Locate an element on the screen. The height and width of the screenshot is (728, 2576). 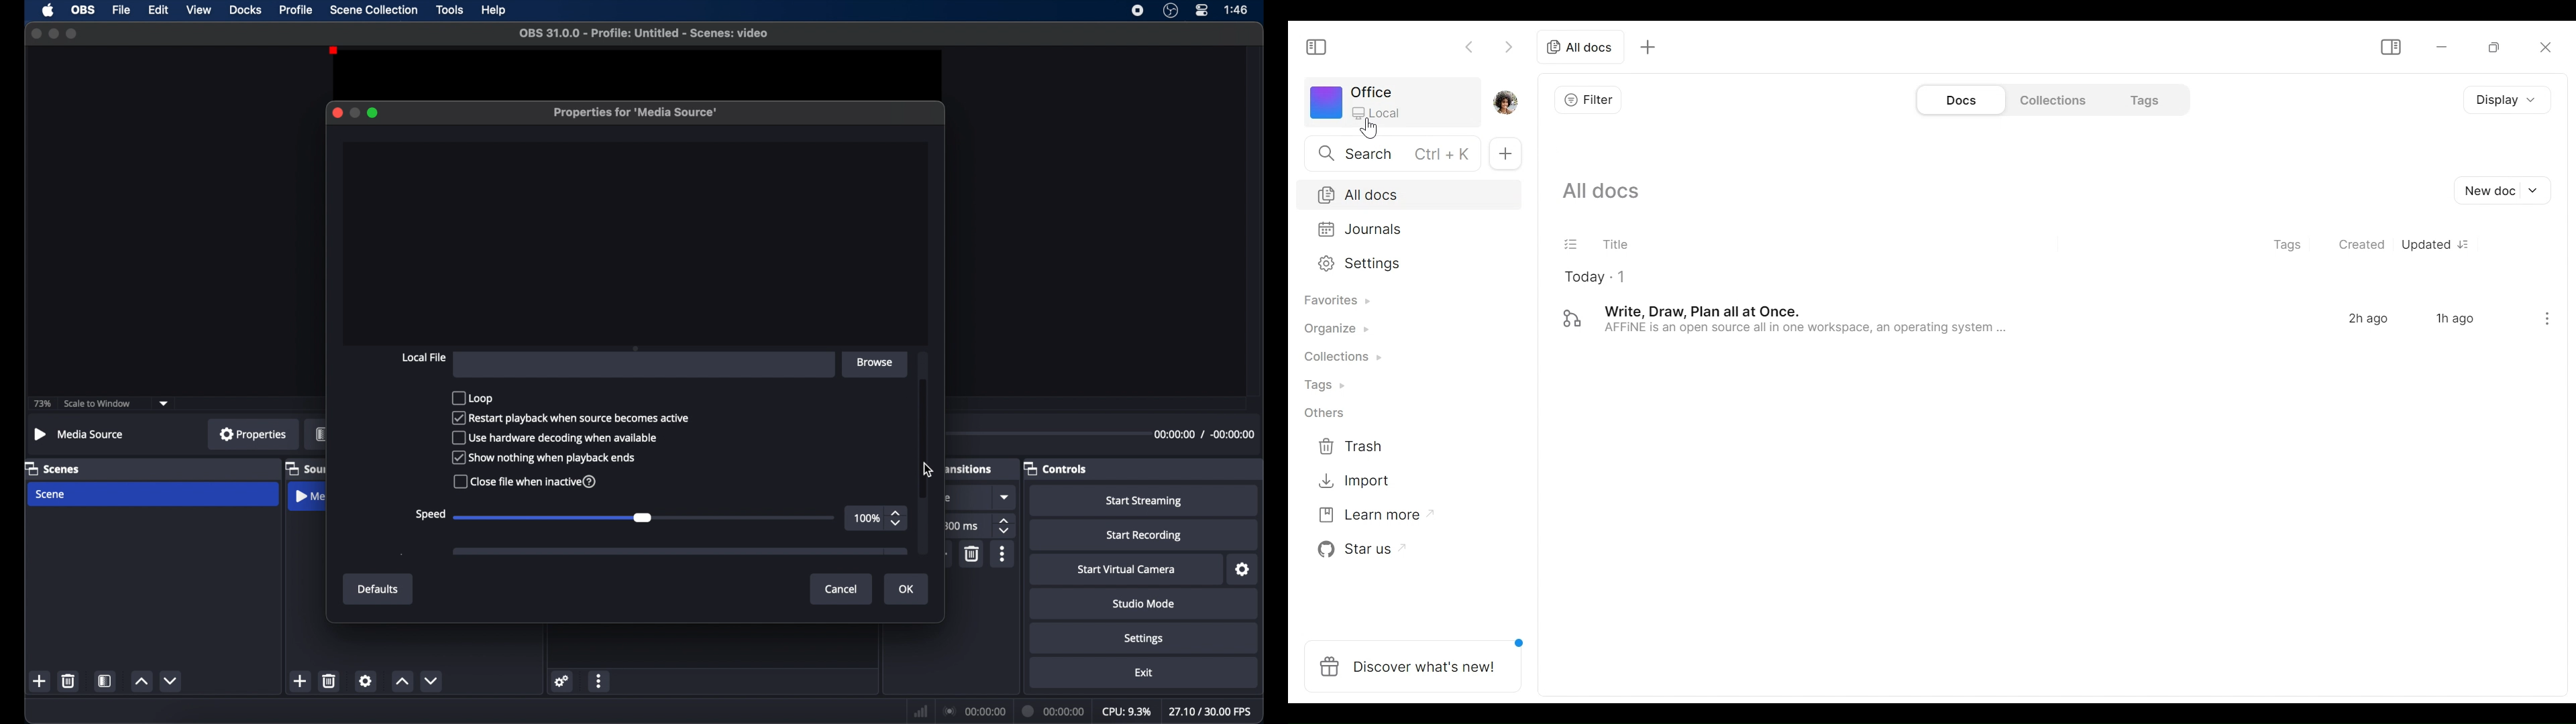
file is located at coordinates (122, 11).